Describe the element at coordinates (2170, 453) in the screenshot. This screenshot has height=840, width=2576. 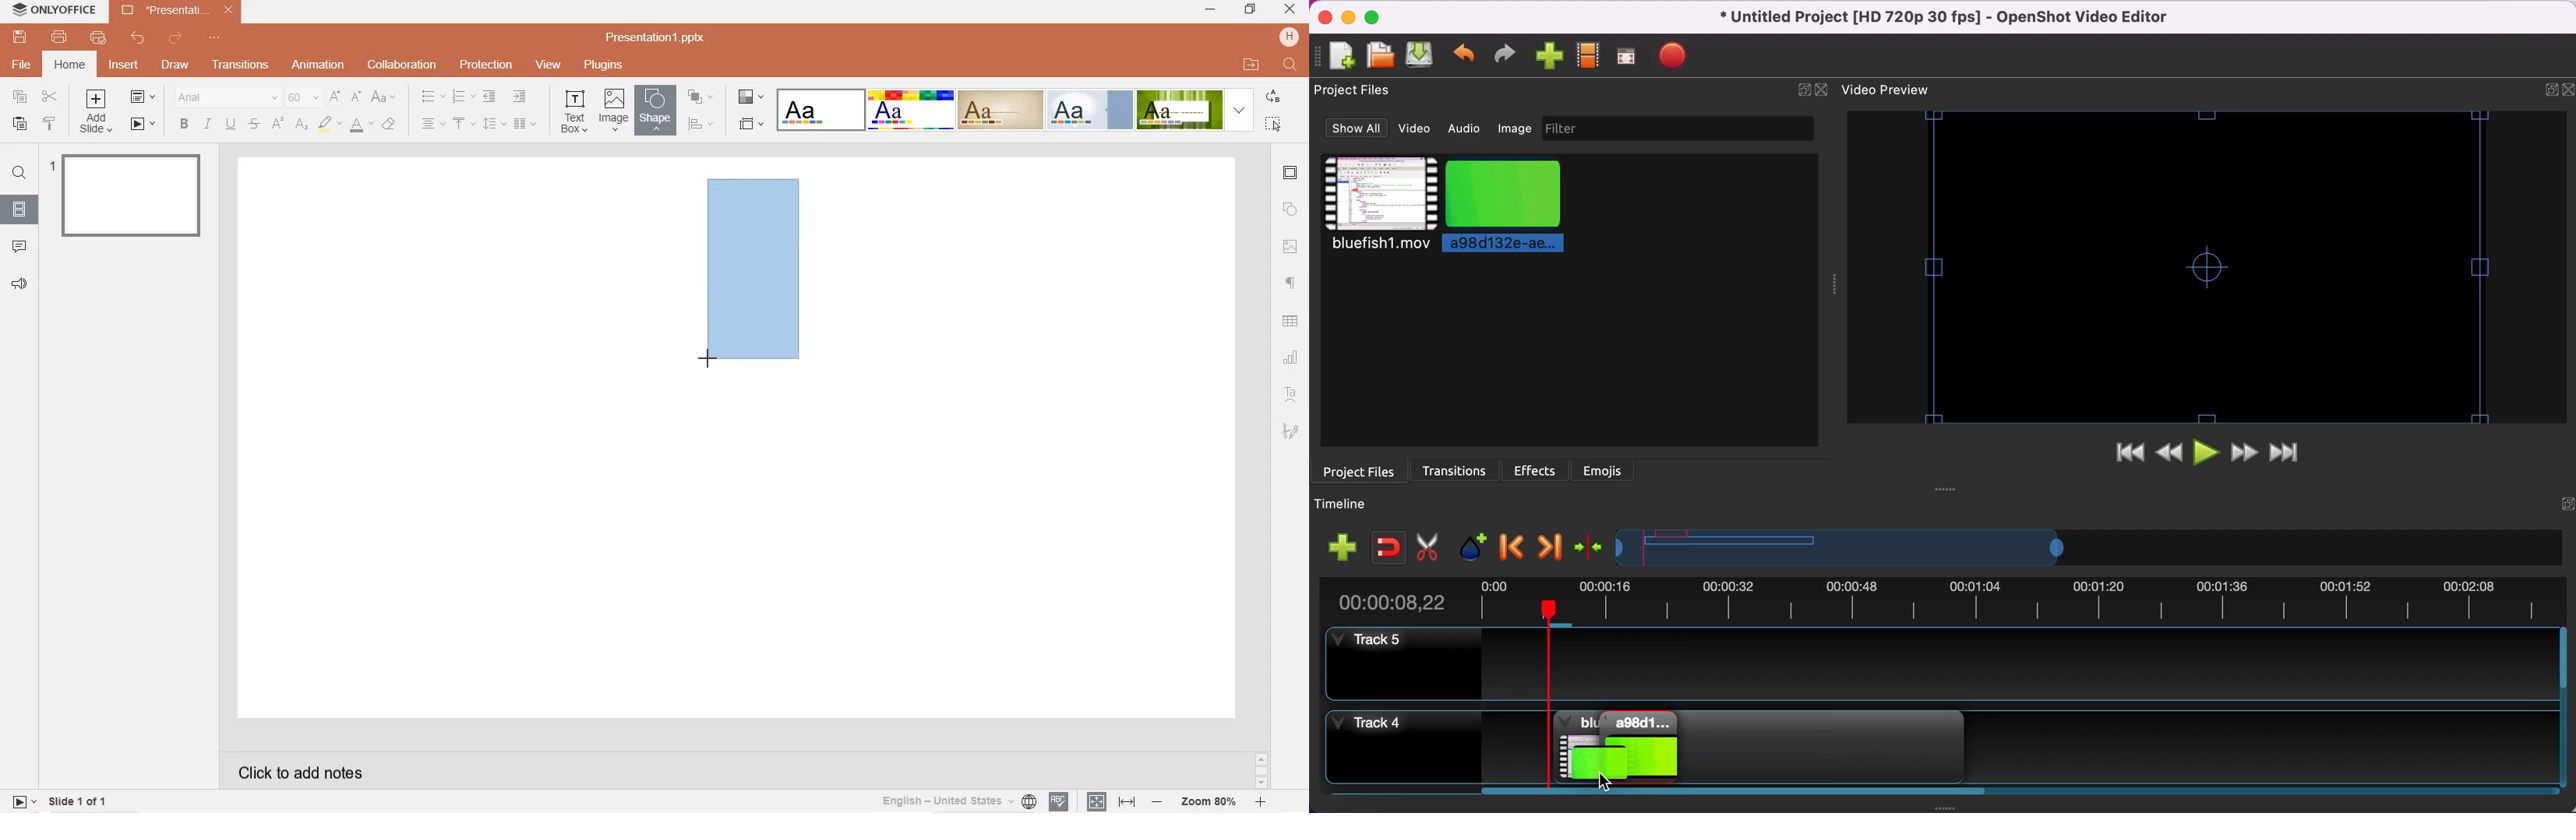
I see `rewind` at that location.